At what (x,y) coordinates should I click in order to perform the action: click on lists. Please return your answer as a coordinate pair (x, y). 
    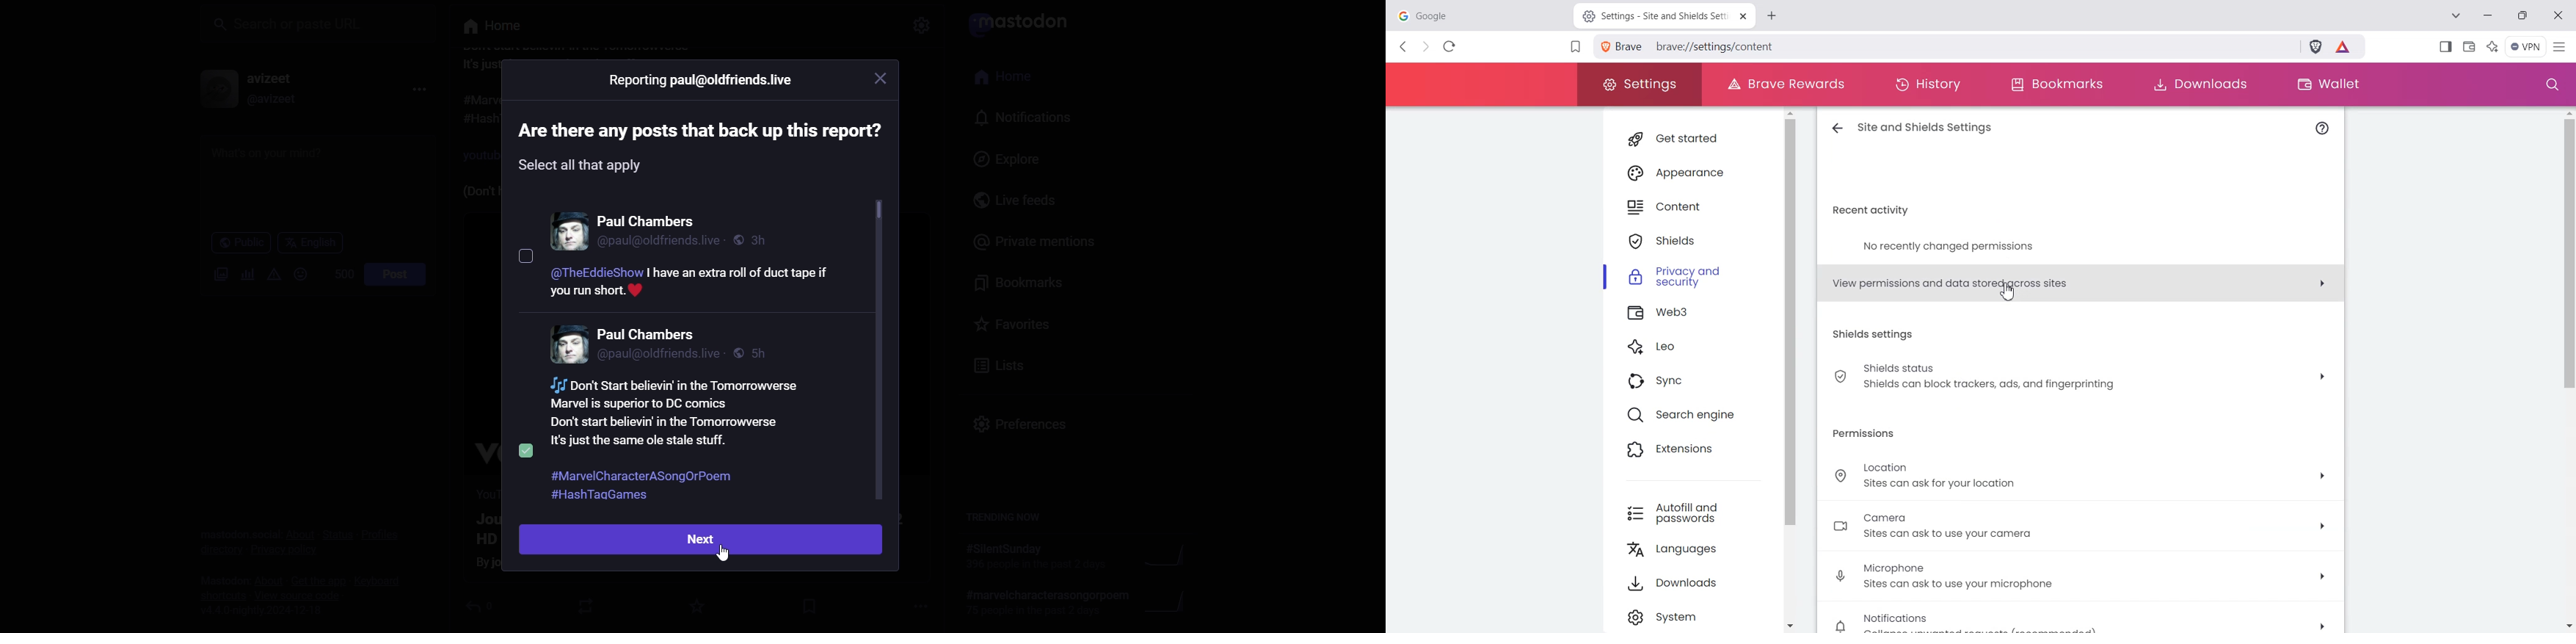
    Looking at the image, I should click on (995, 366).